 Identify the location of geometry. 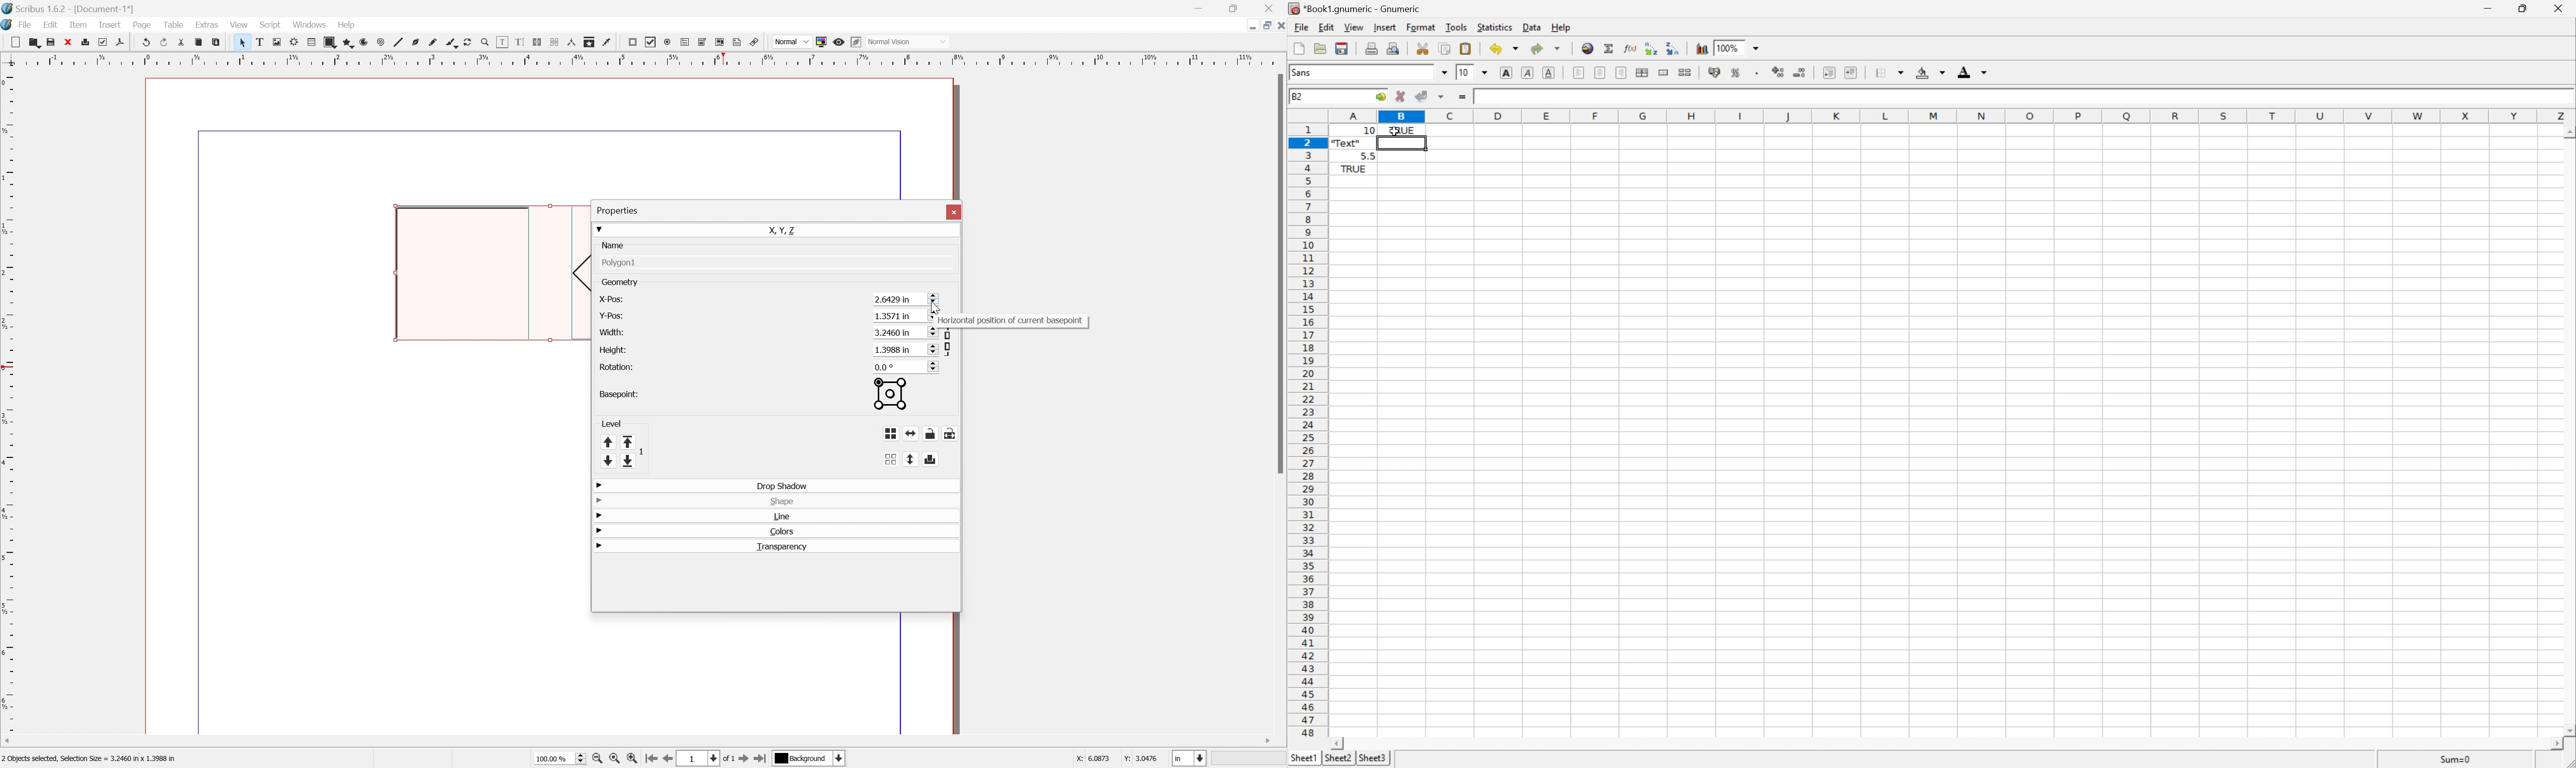
(621, 281).